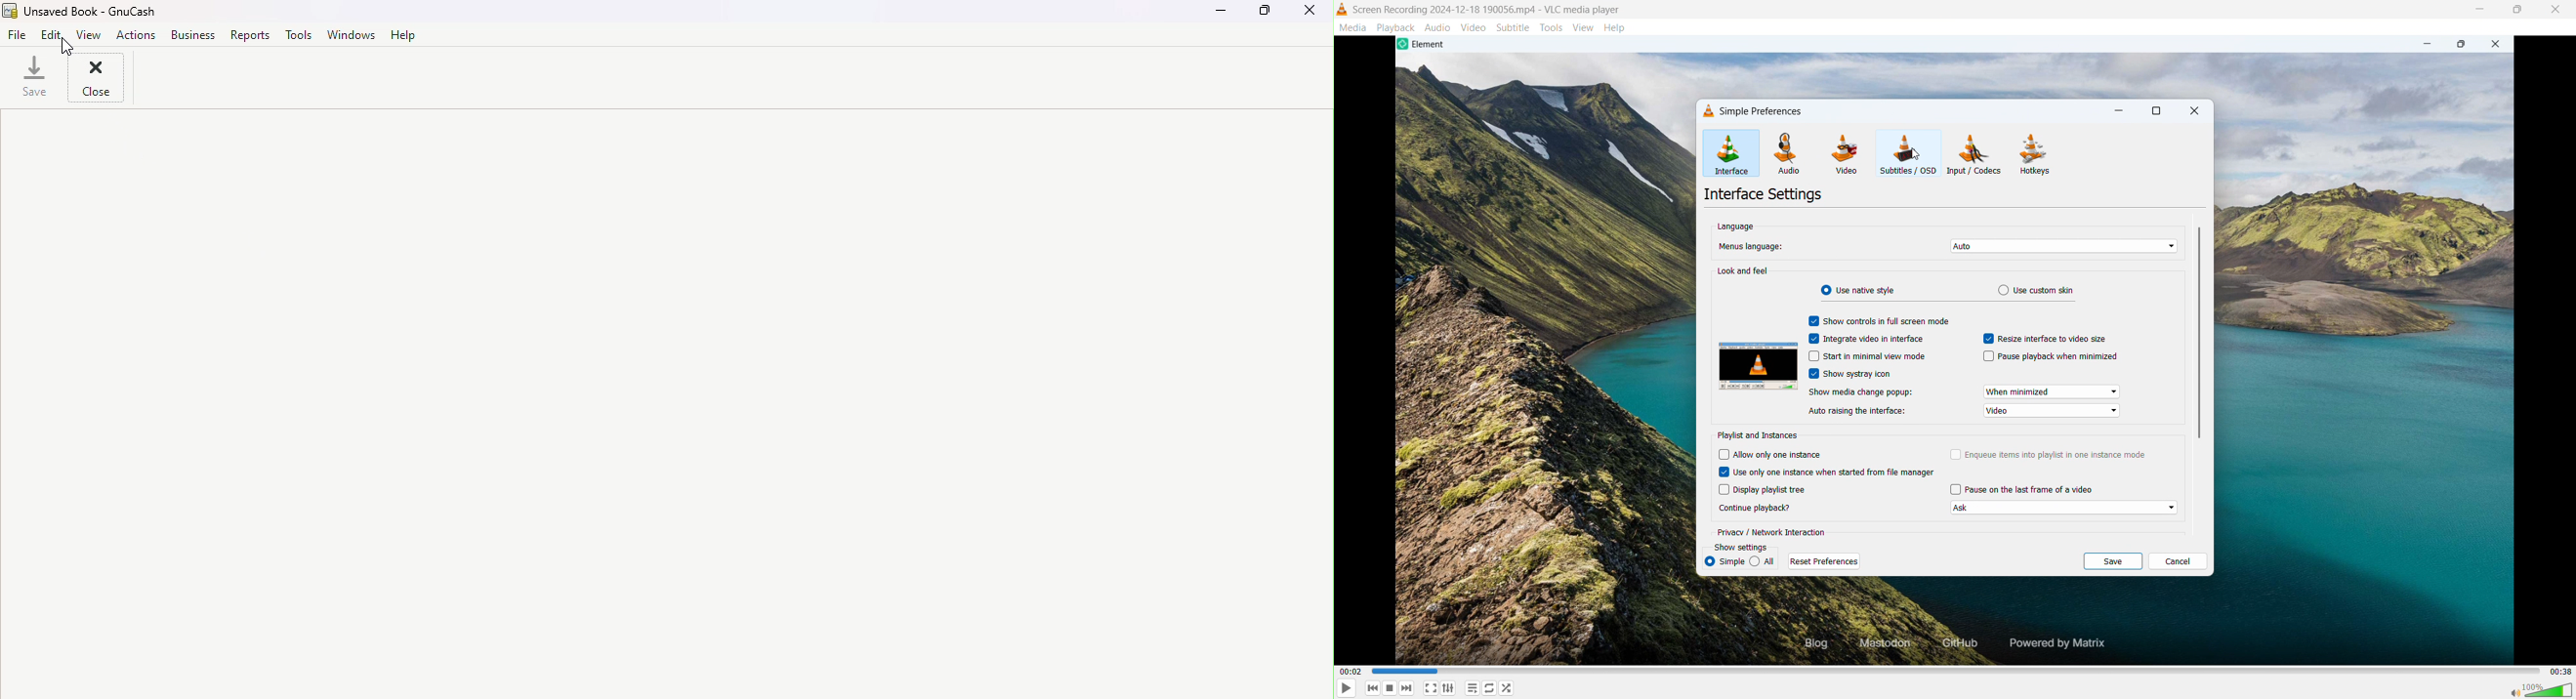 This screenshot has width=2576, height=700. Describe the element at coordinates (1351, 672) in the screenshot. I see `time elapsed` at that location.